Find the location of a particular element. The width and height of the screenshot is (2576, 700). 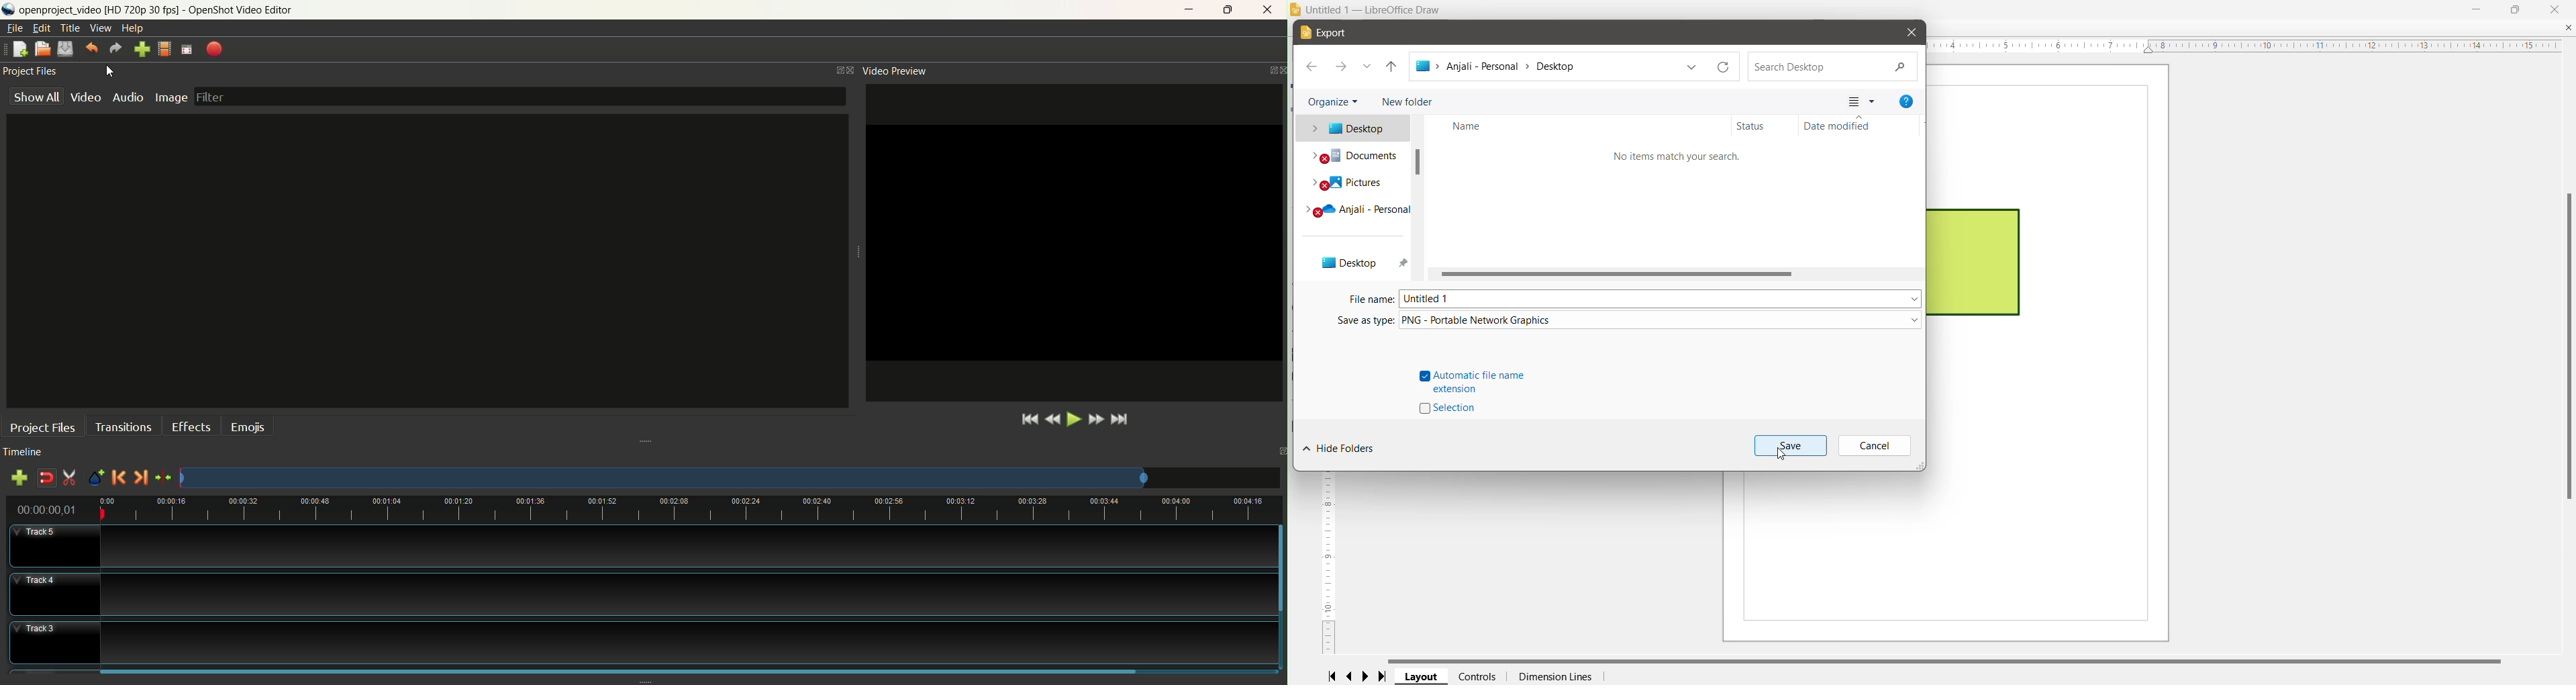

horizontal ruler is located at coordinates (2250, 46).